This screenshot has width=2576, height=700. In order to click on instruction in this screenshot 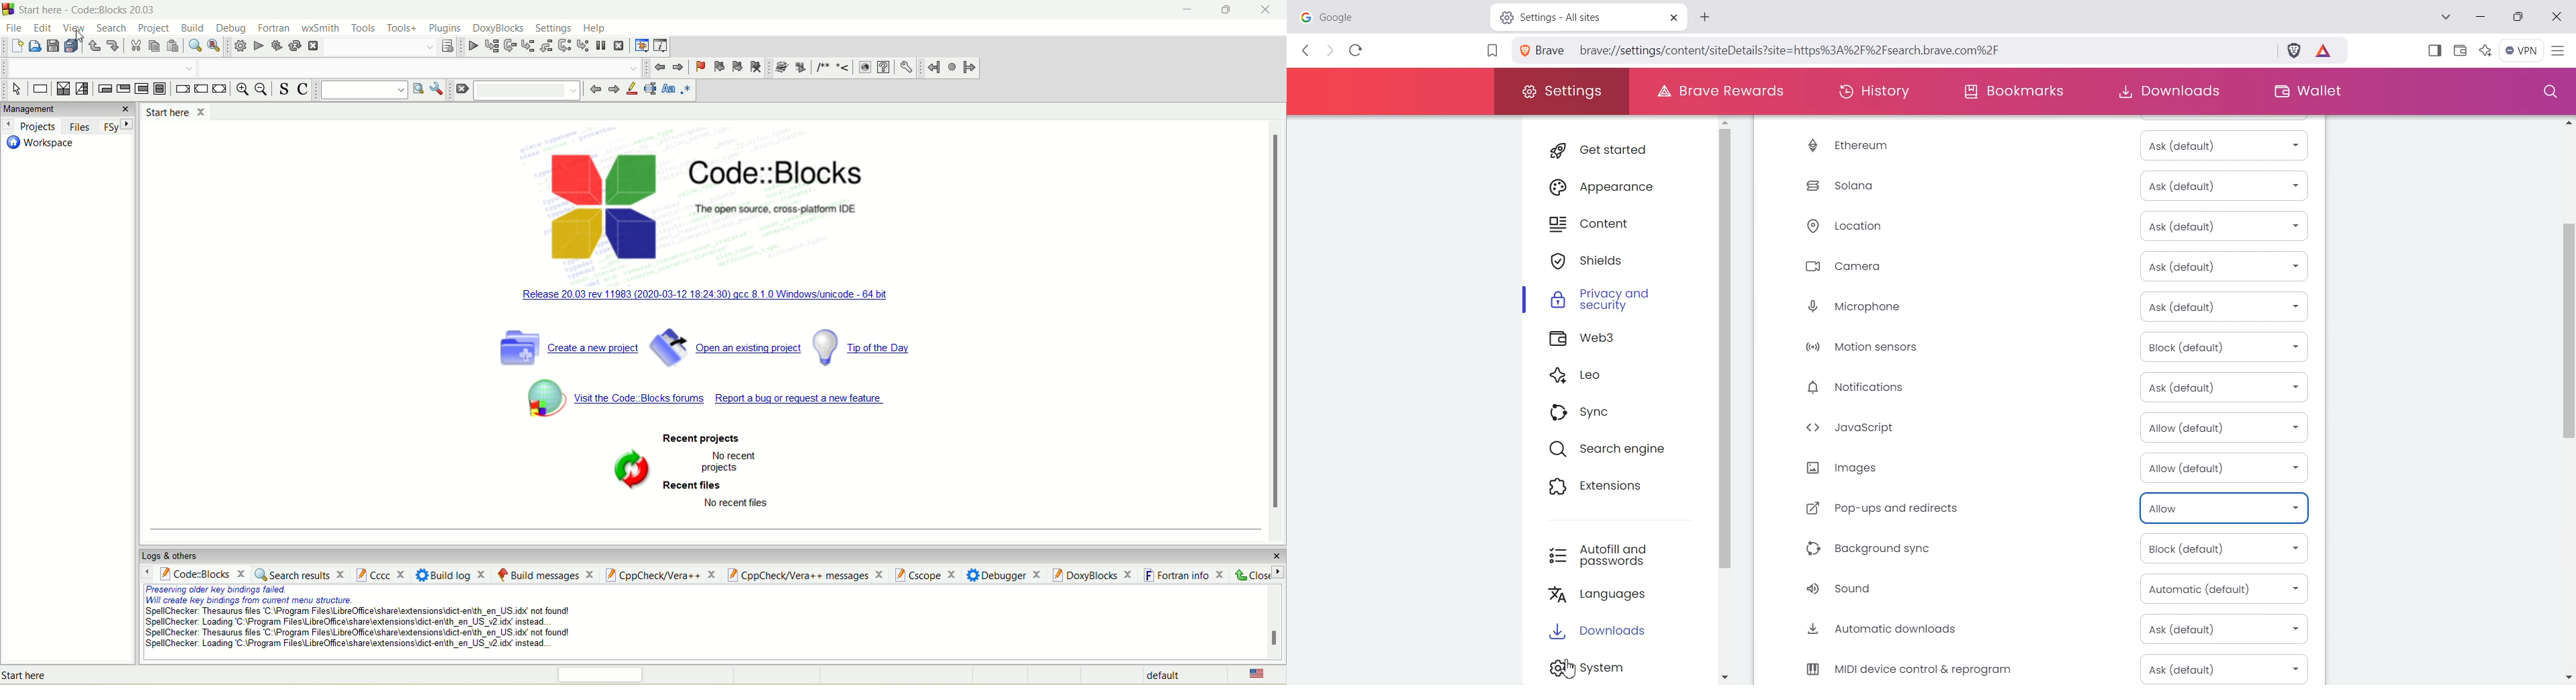, I will do `click(40, 88)`.